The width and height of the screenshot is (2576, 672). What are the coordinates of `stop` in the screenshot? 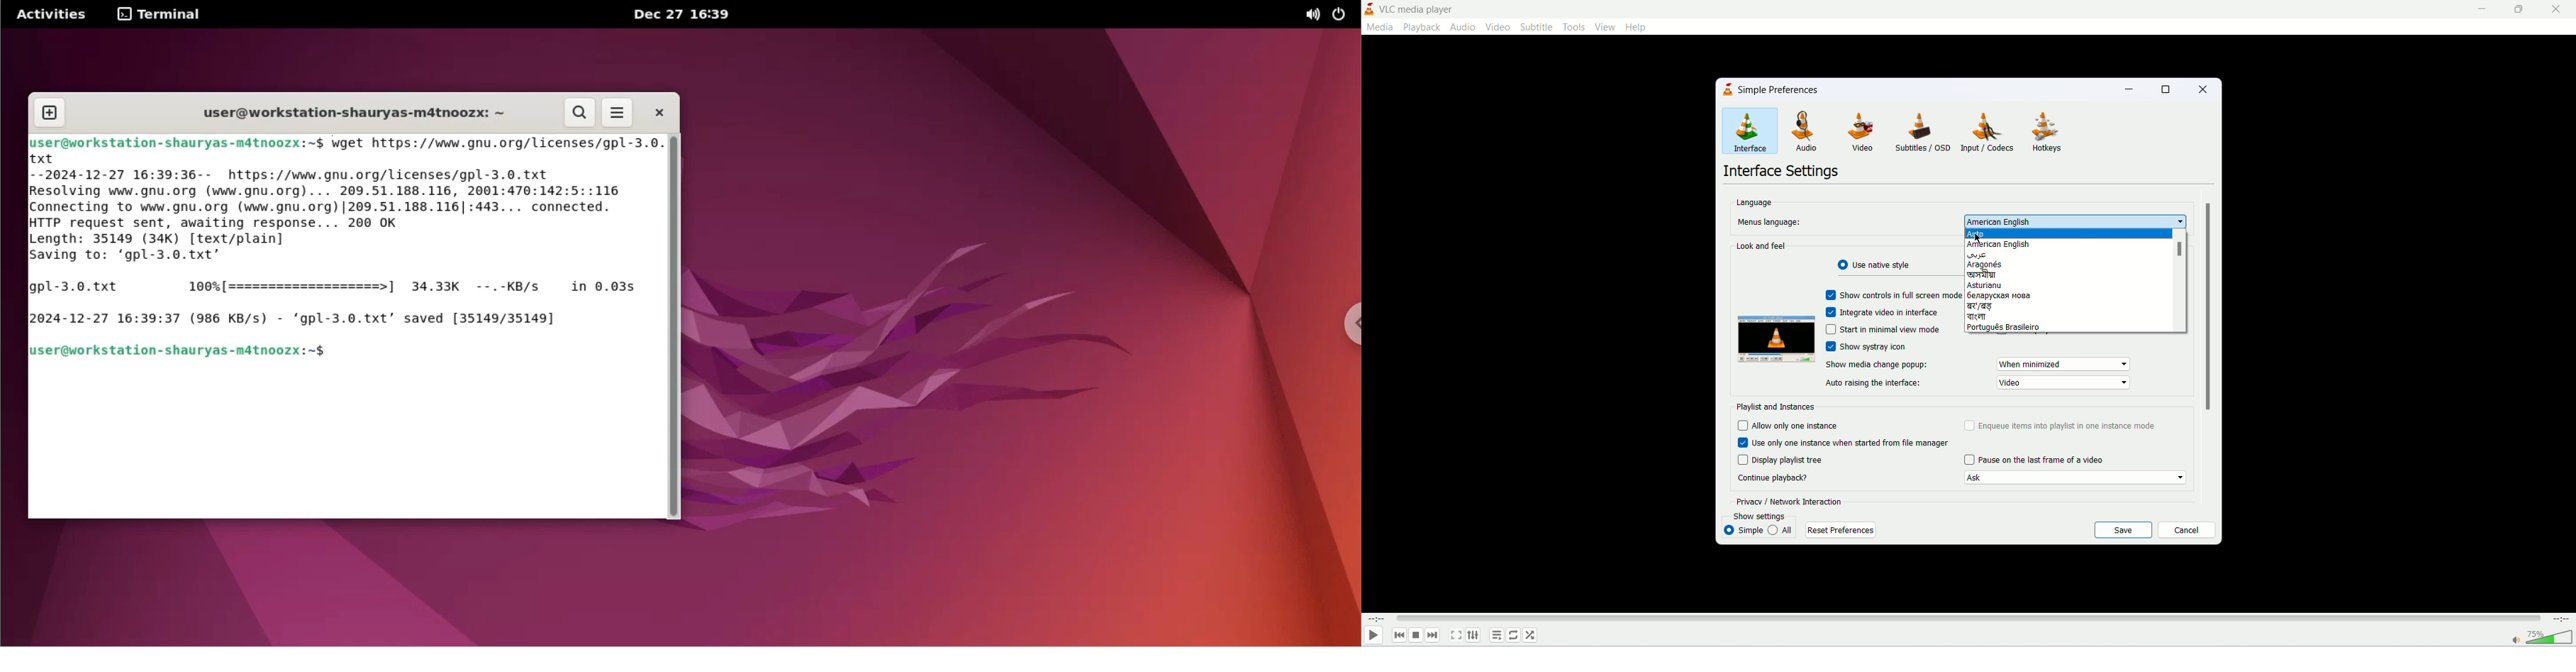 It's located at (1416, 636).